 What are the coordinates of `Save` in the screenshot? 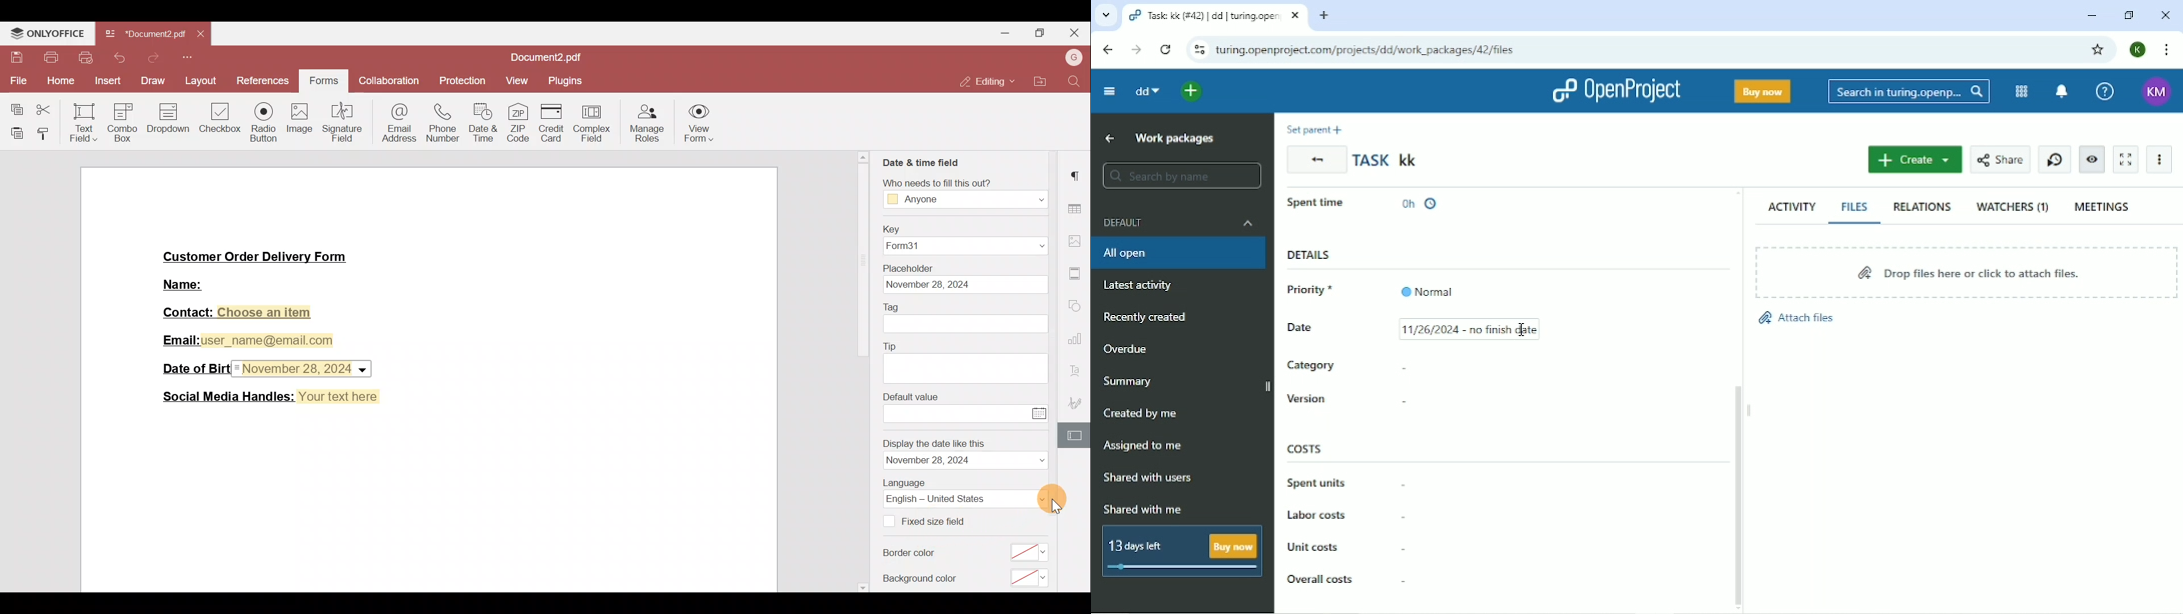 It's located at (14, 55).